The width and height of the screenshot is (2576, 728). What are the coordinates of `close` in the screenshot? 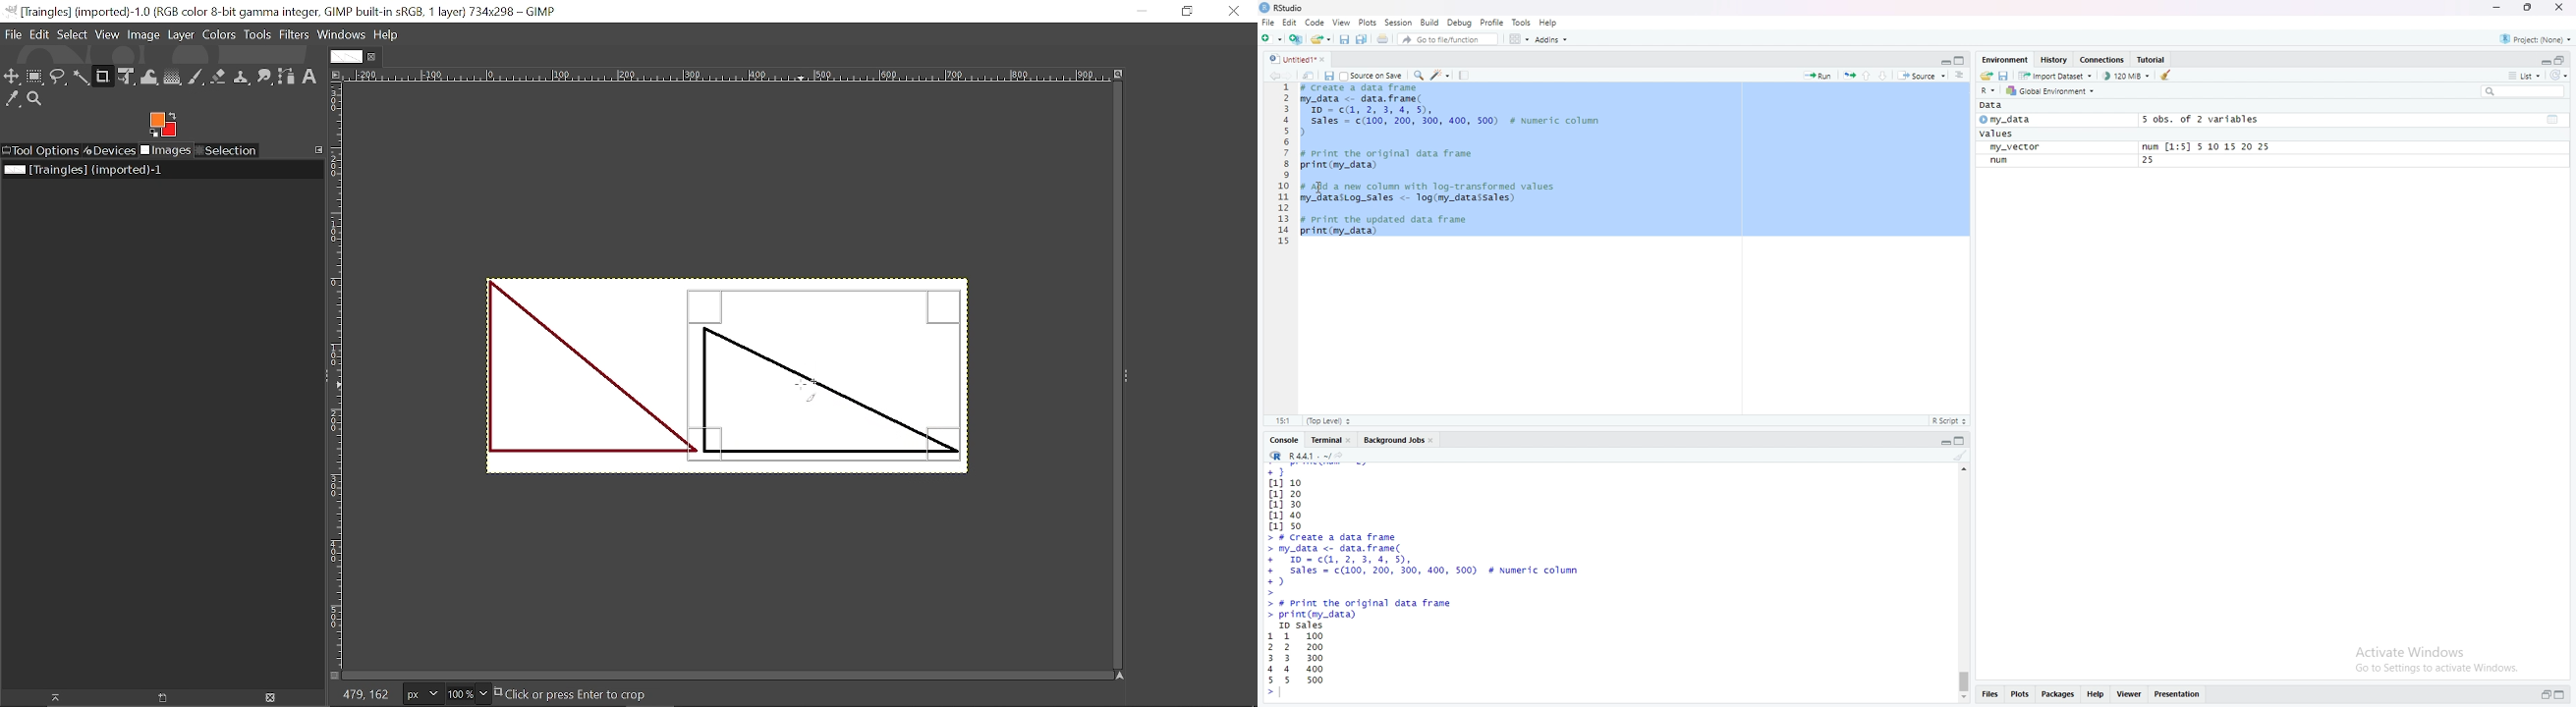 It's located at (1352, 441).